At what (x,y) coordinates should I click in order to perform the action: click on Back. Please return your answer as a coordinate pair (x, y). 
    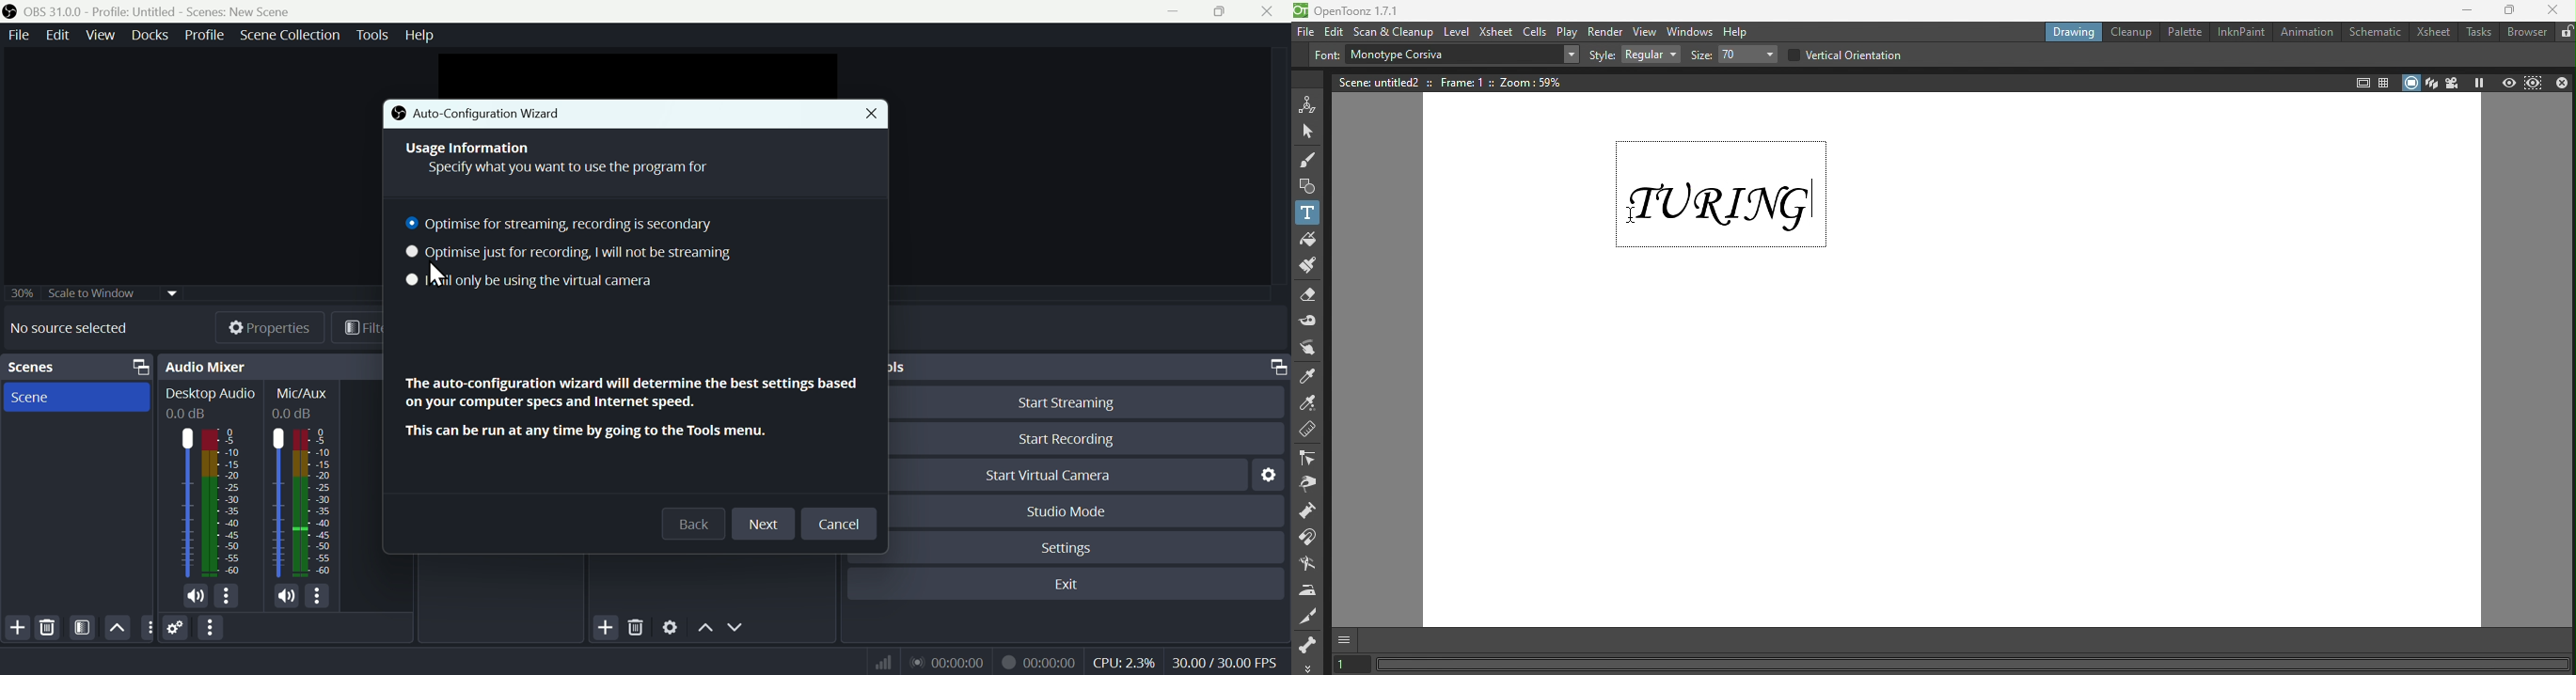
    Looking at the image, I should click on (693, 524).